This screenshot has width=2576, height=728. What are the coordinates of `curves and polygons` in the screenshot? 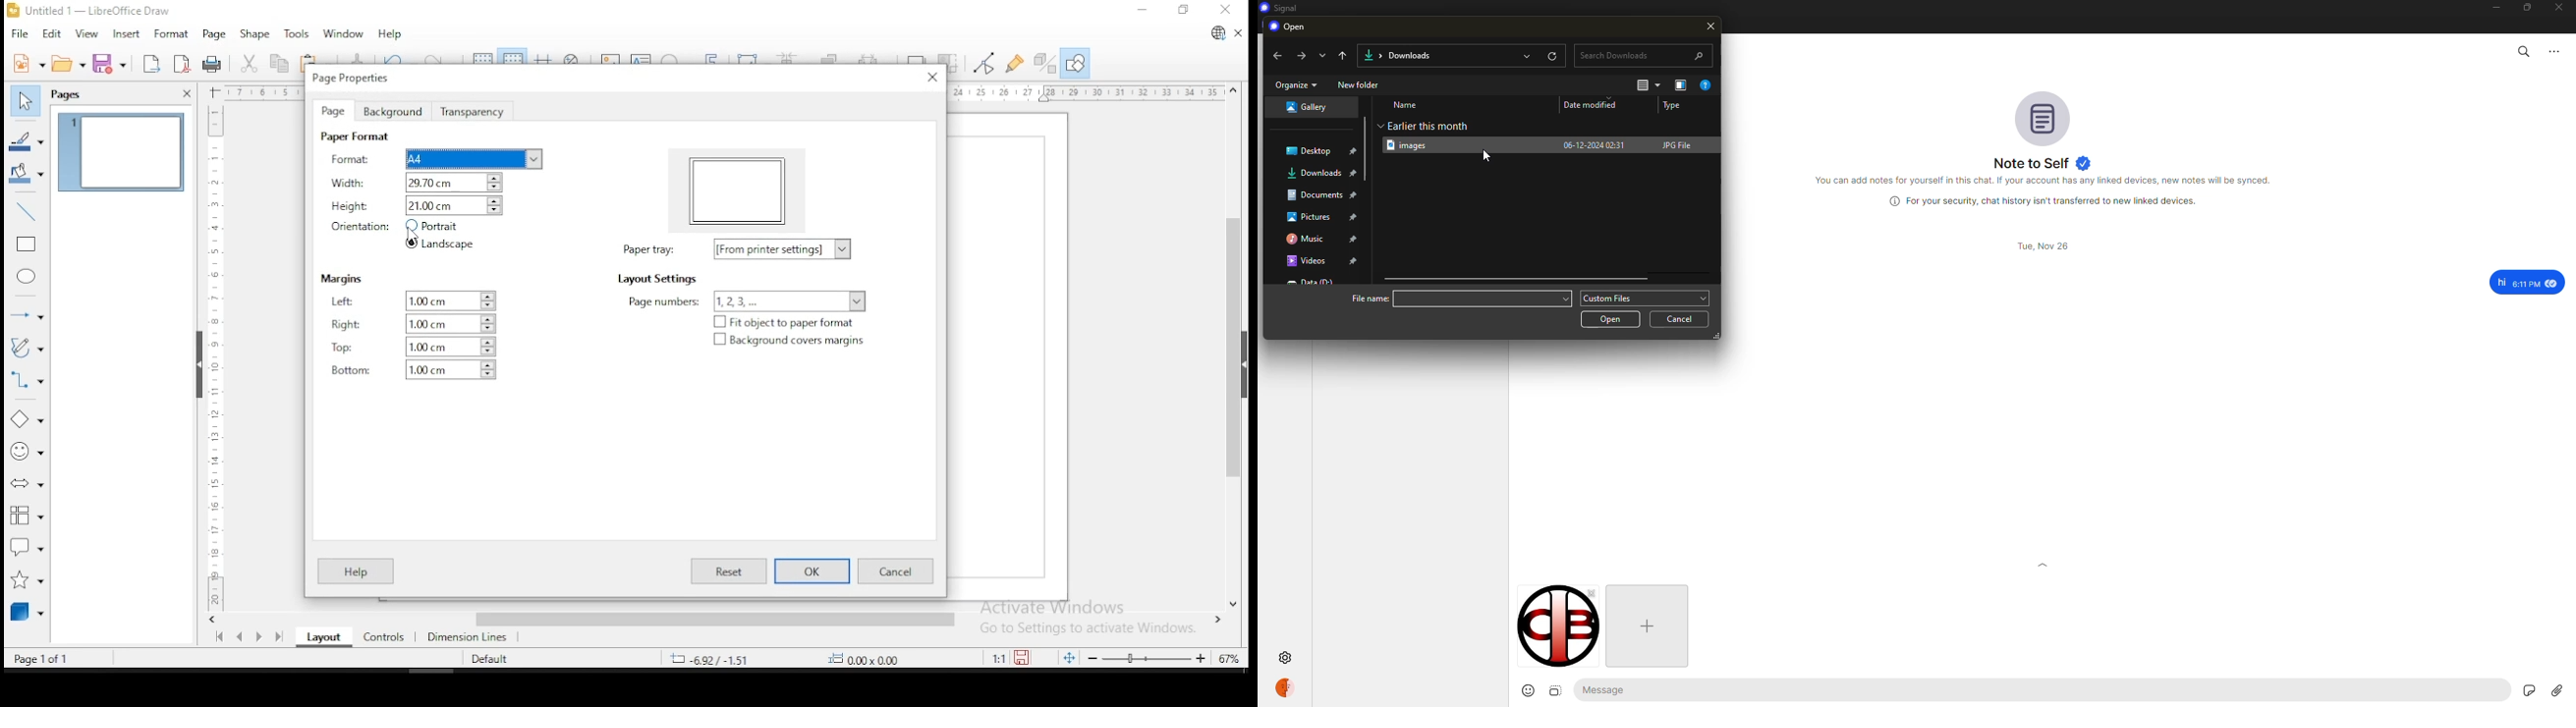 It's located at (27, 349).